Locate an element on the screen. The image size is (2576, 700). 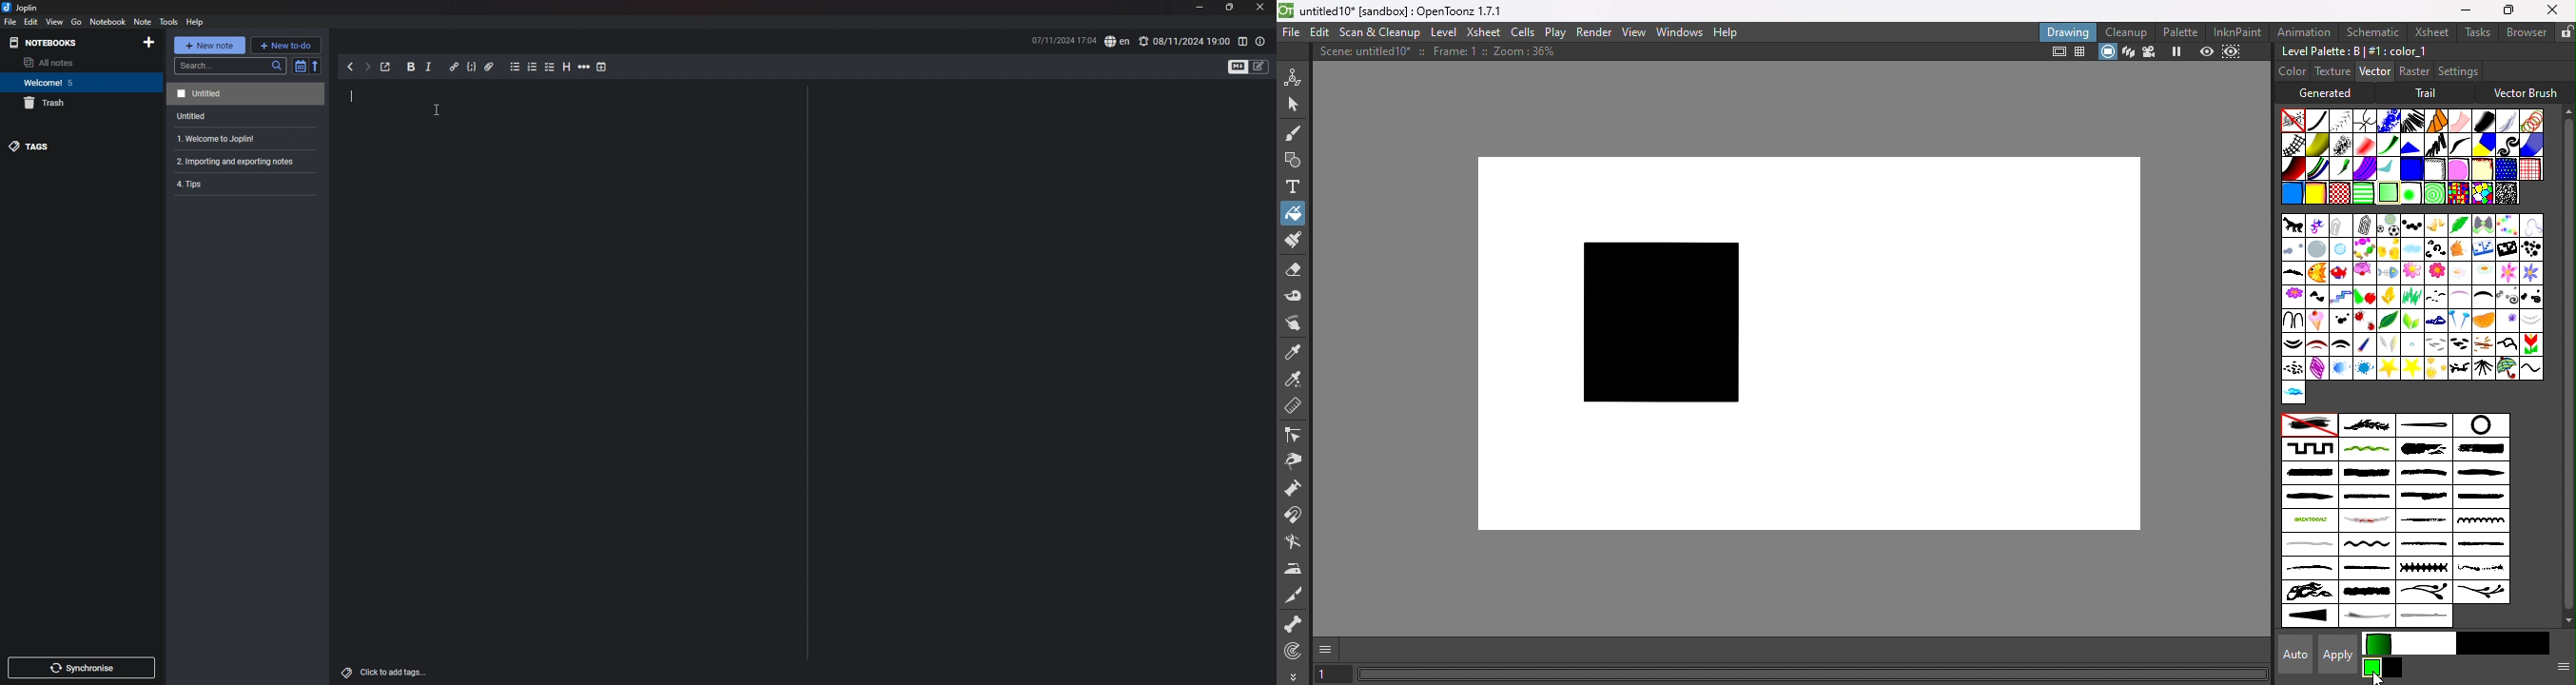
gutt is located at coordinates (2435, 296).